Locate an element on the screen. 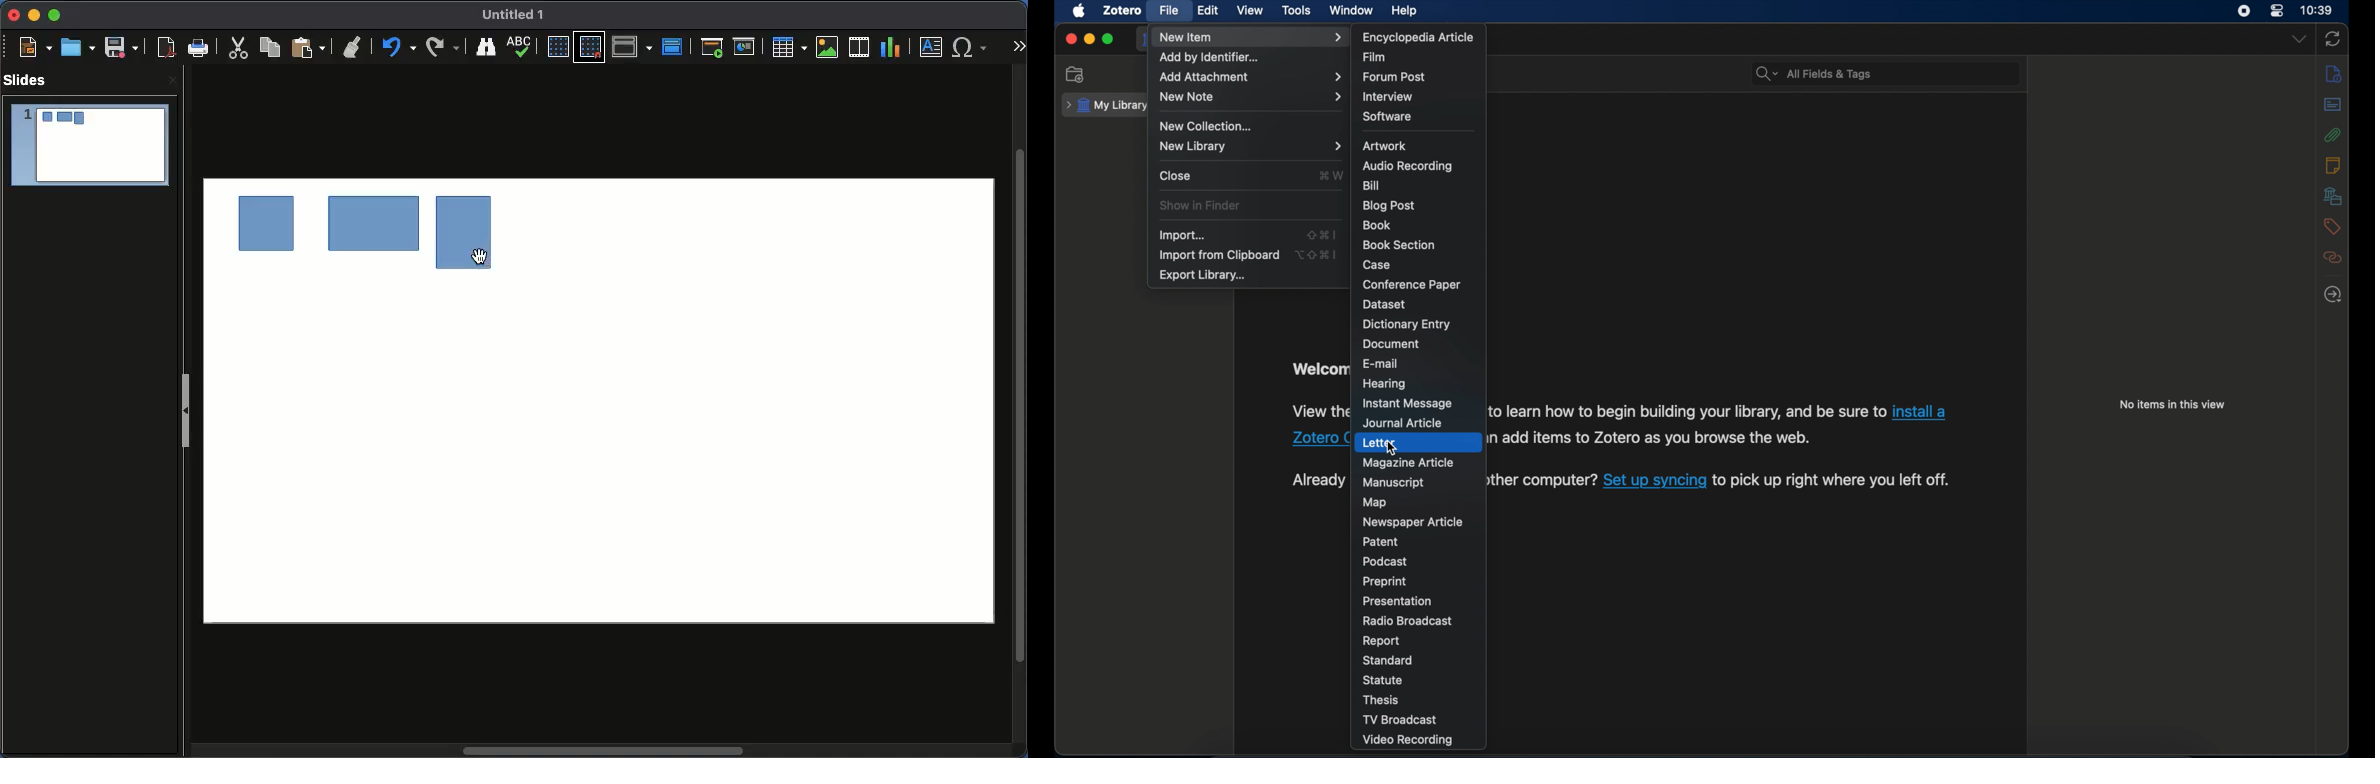 This screenshot has width=2380, height=784. screen recorder is located at coordinates (2244, 11).